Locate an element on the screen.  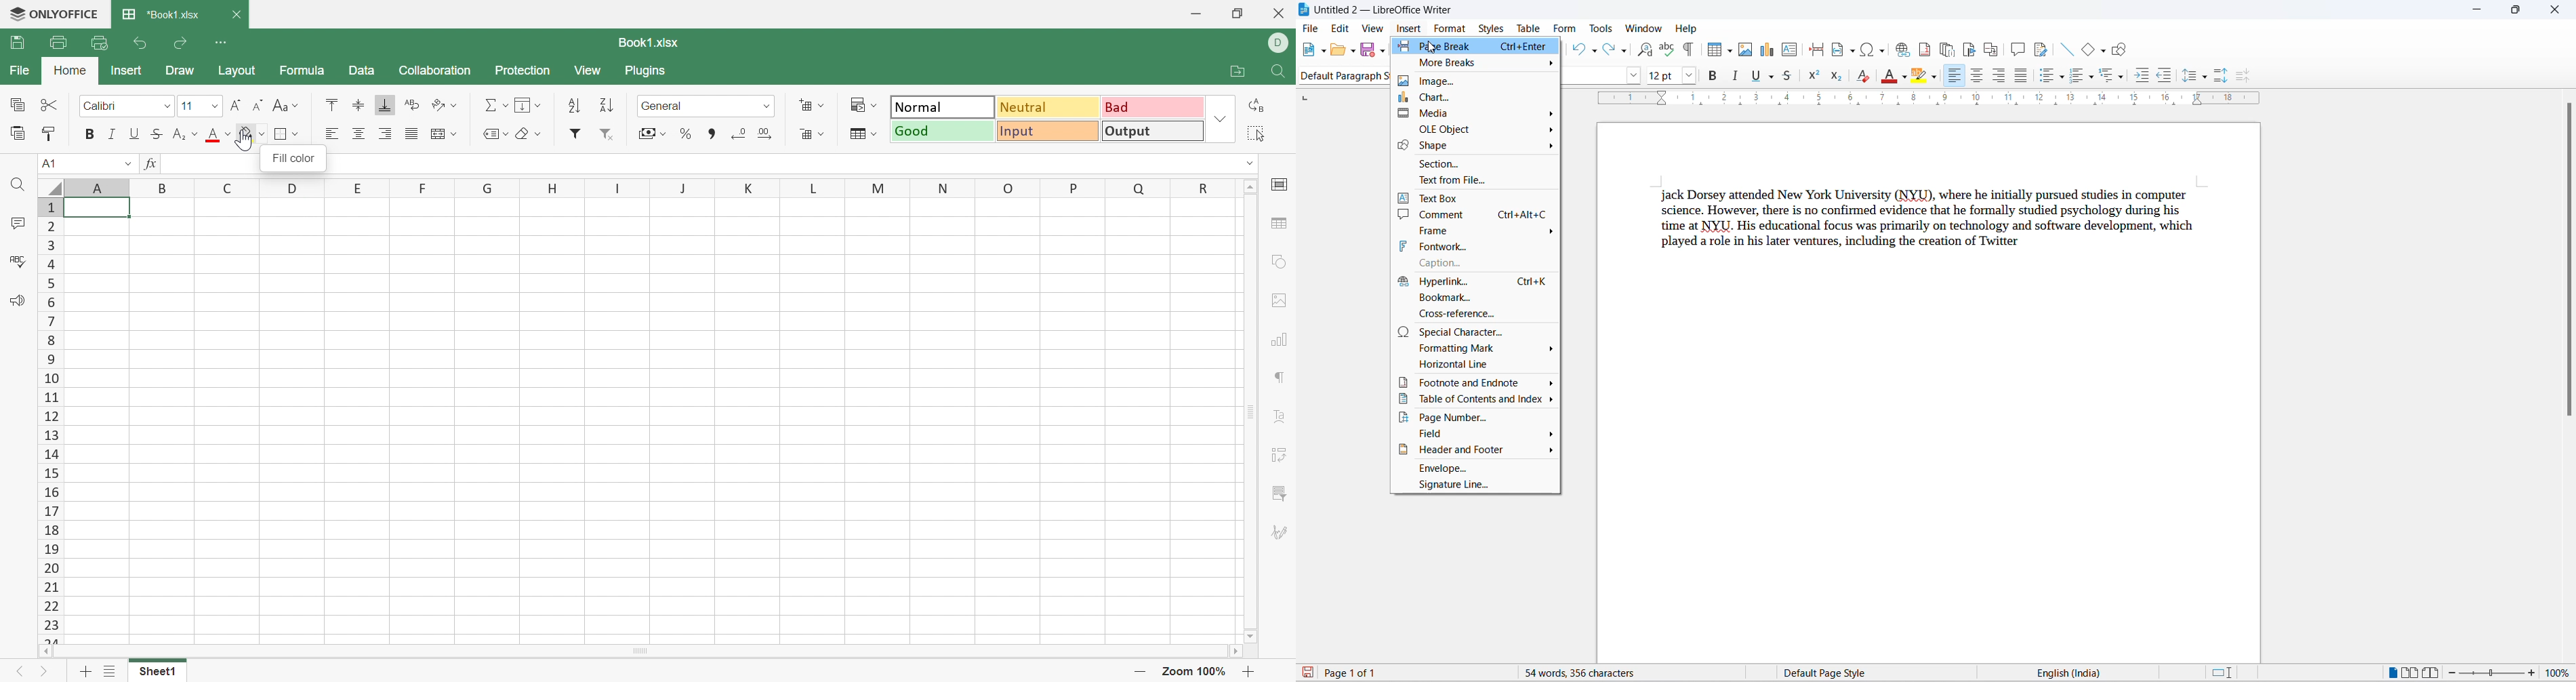
file is located at coordinates (1312, 29).